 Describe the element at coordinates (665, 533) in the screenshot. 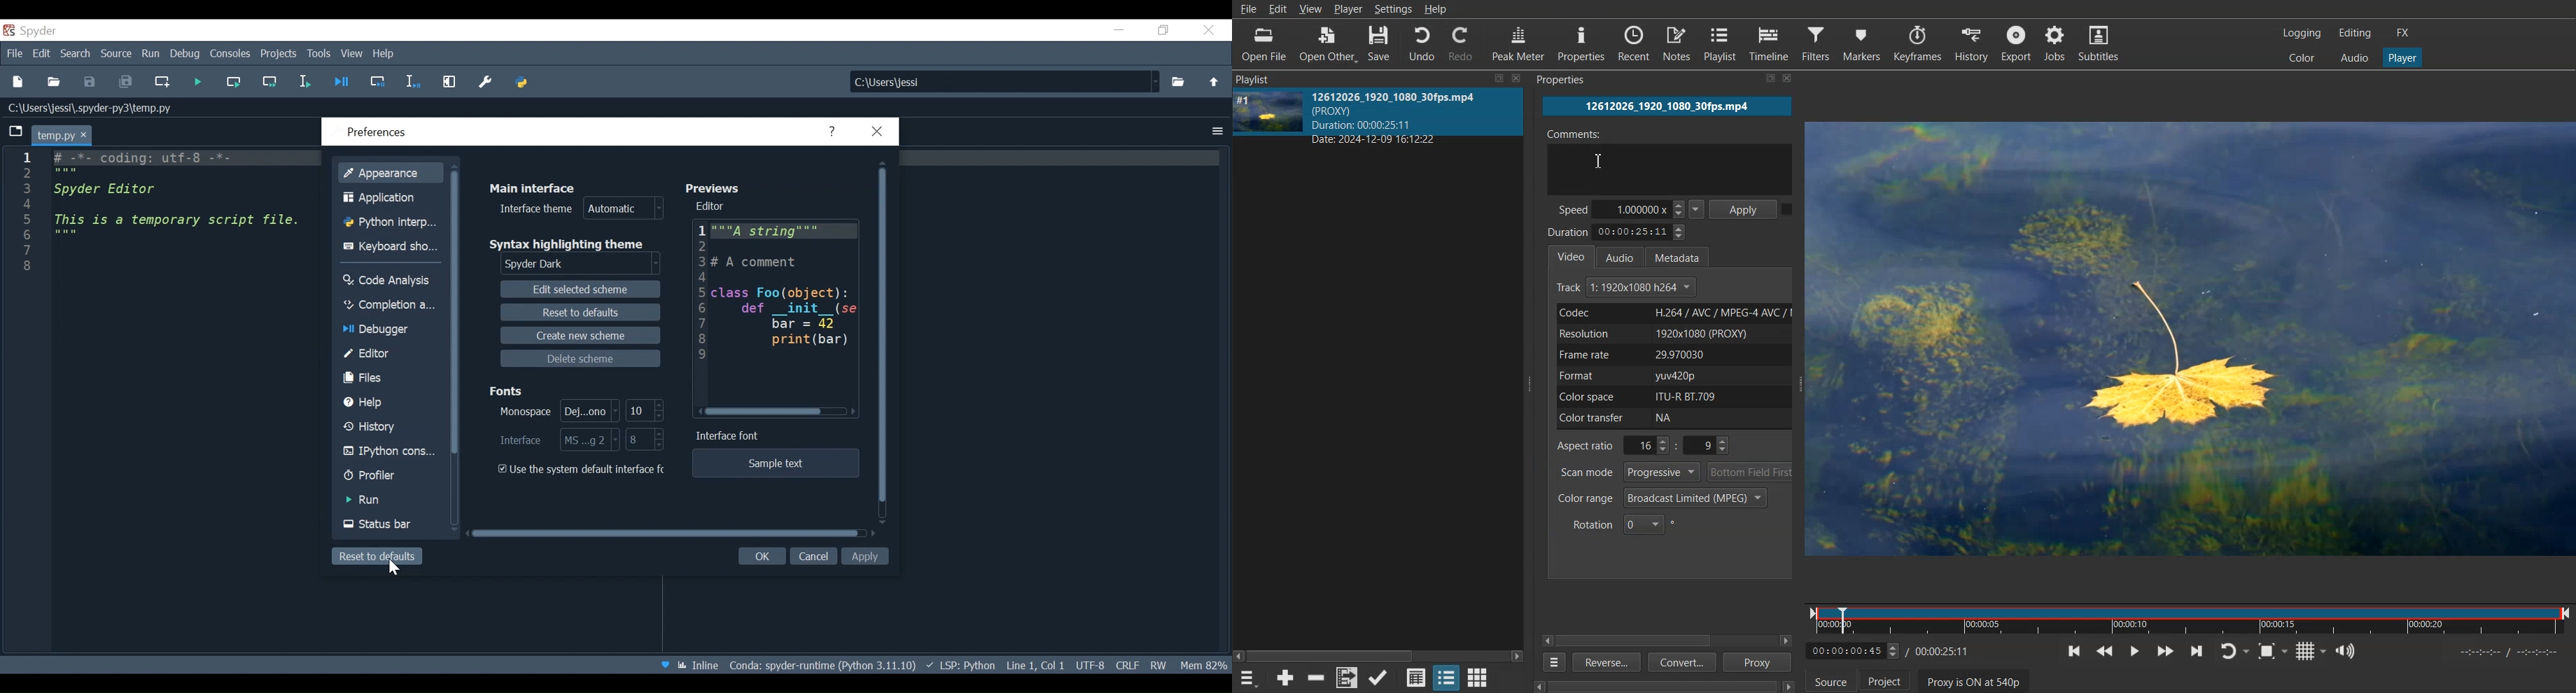

I see `Horizontal scroll bar` at that location.